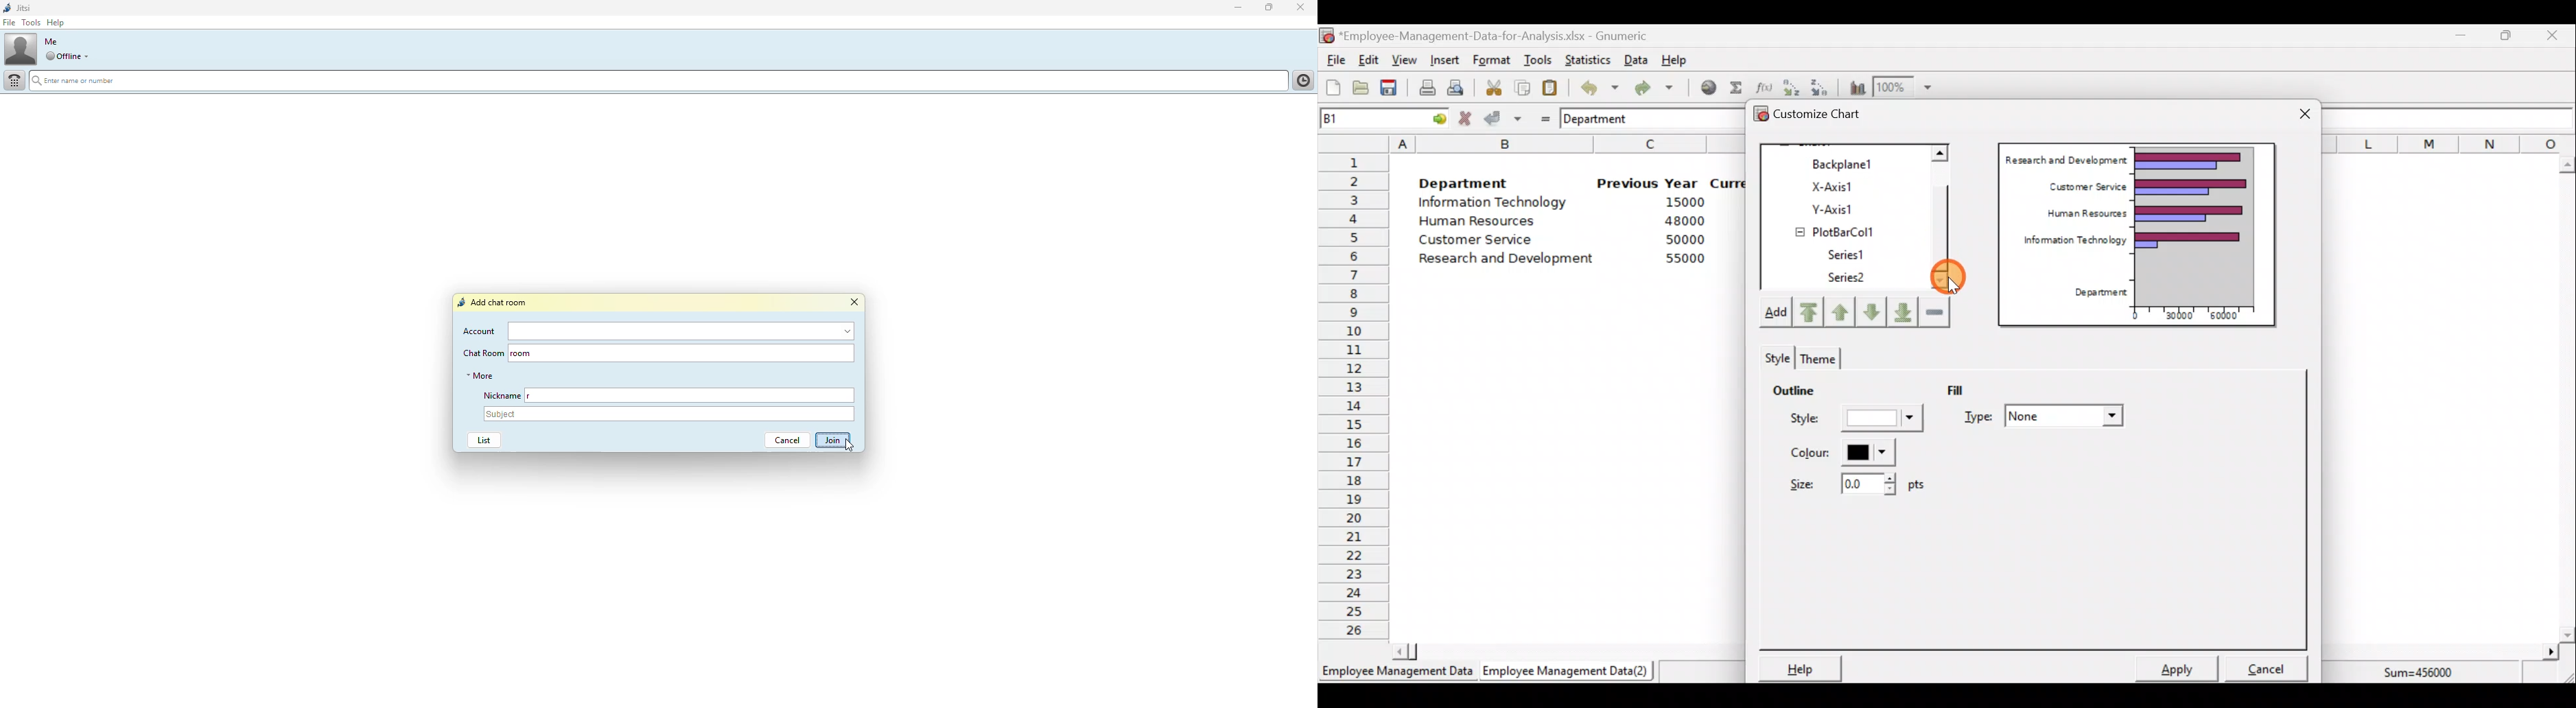 This screenshot has height=728, width=2576. Describe the element at coordinates (1855, 87) in the screenshot. I see `Insert a chart` at that location.